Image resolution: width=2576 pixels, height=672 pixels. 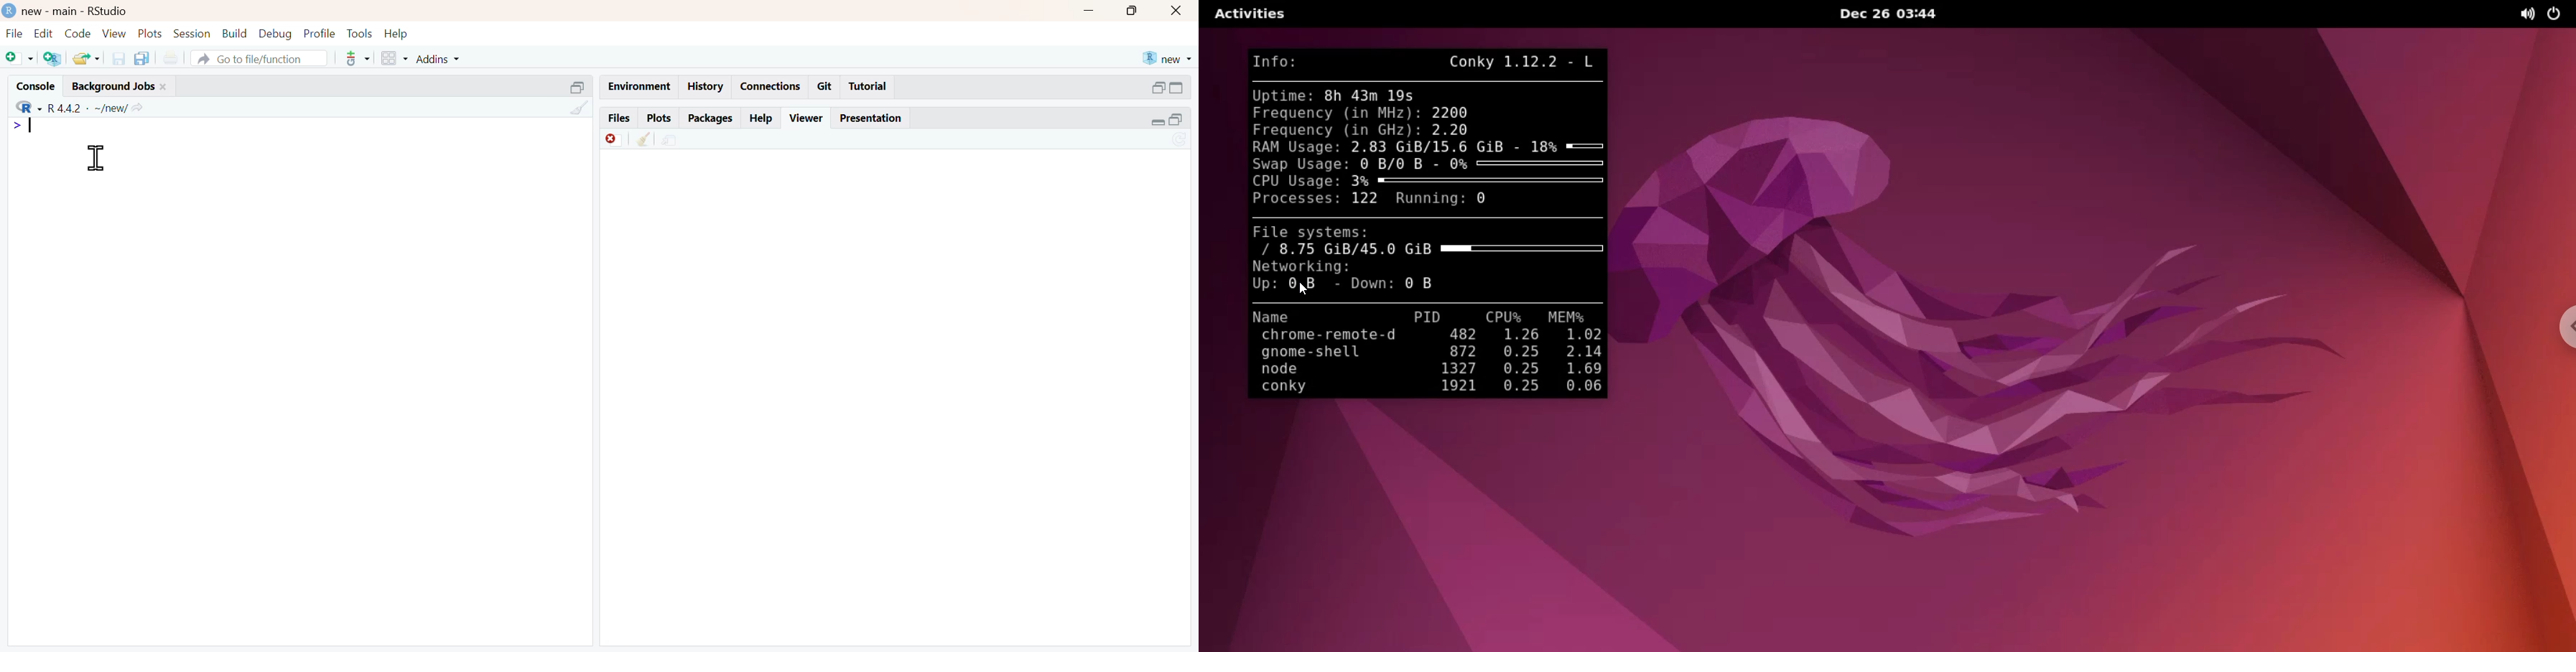 What do you see at coordinates (235, 32) in the screenshot?
I see `build` at bounding box center [235, 32].